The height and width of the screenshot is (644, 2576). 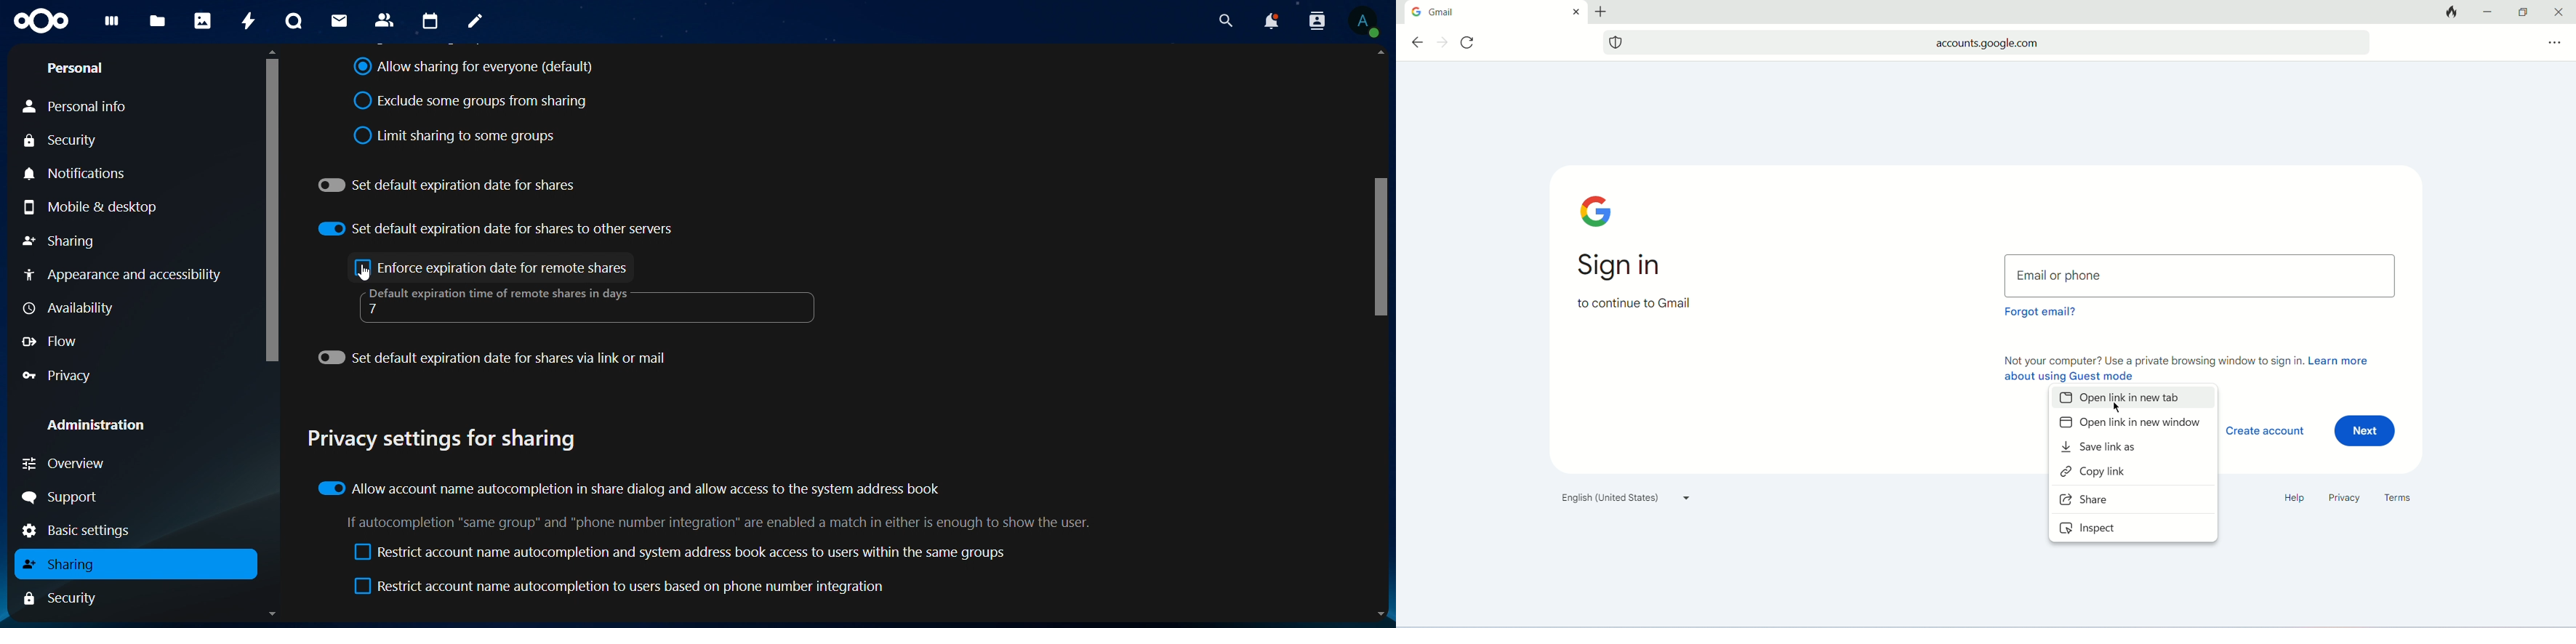 What do you see at coordinates (69, 598) in the screenshot?
I see `security` at bounding box center [69, 598].